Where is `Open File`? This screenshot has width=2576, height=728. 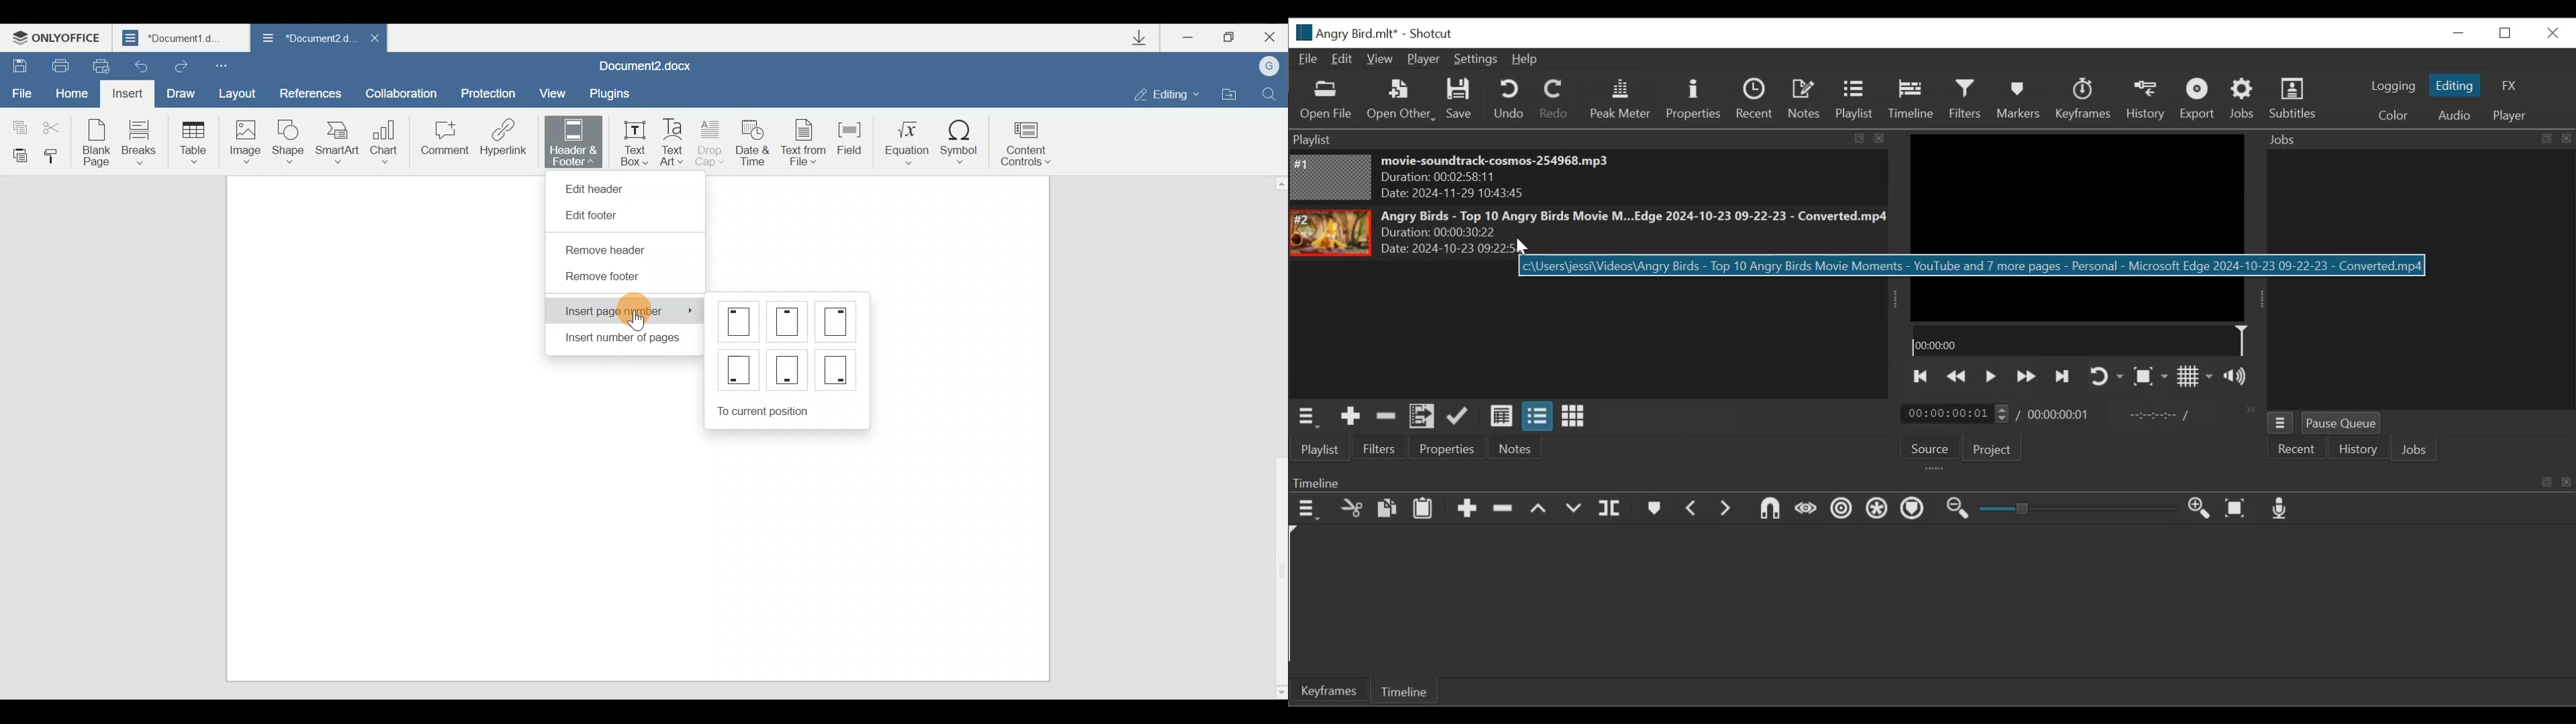 Open File is located at coordinates (1324, 101).